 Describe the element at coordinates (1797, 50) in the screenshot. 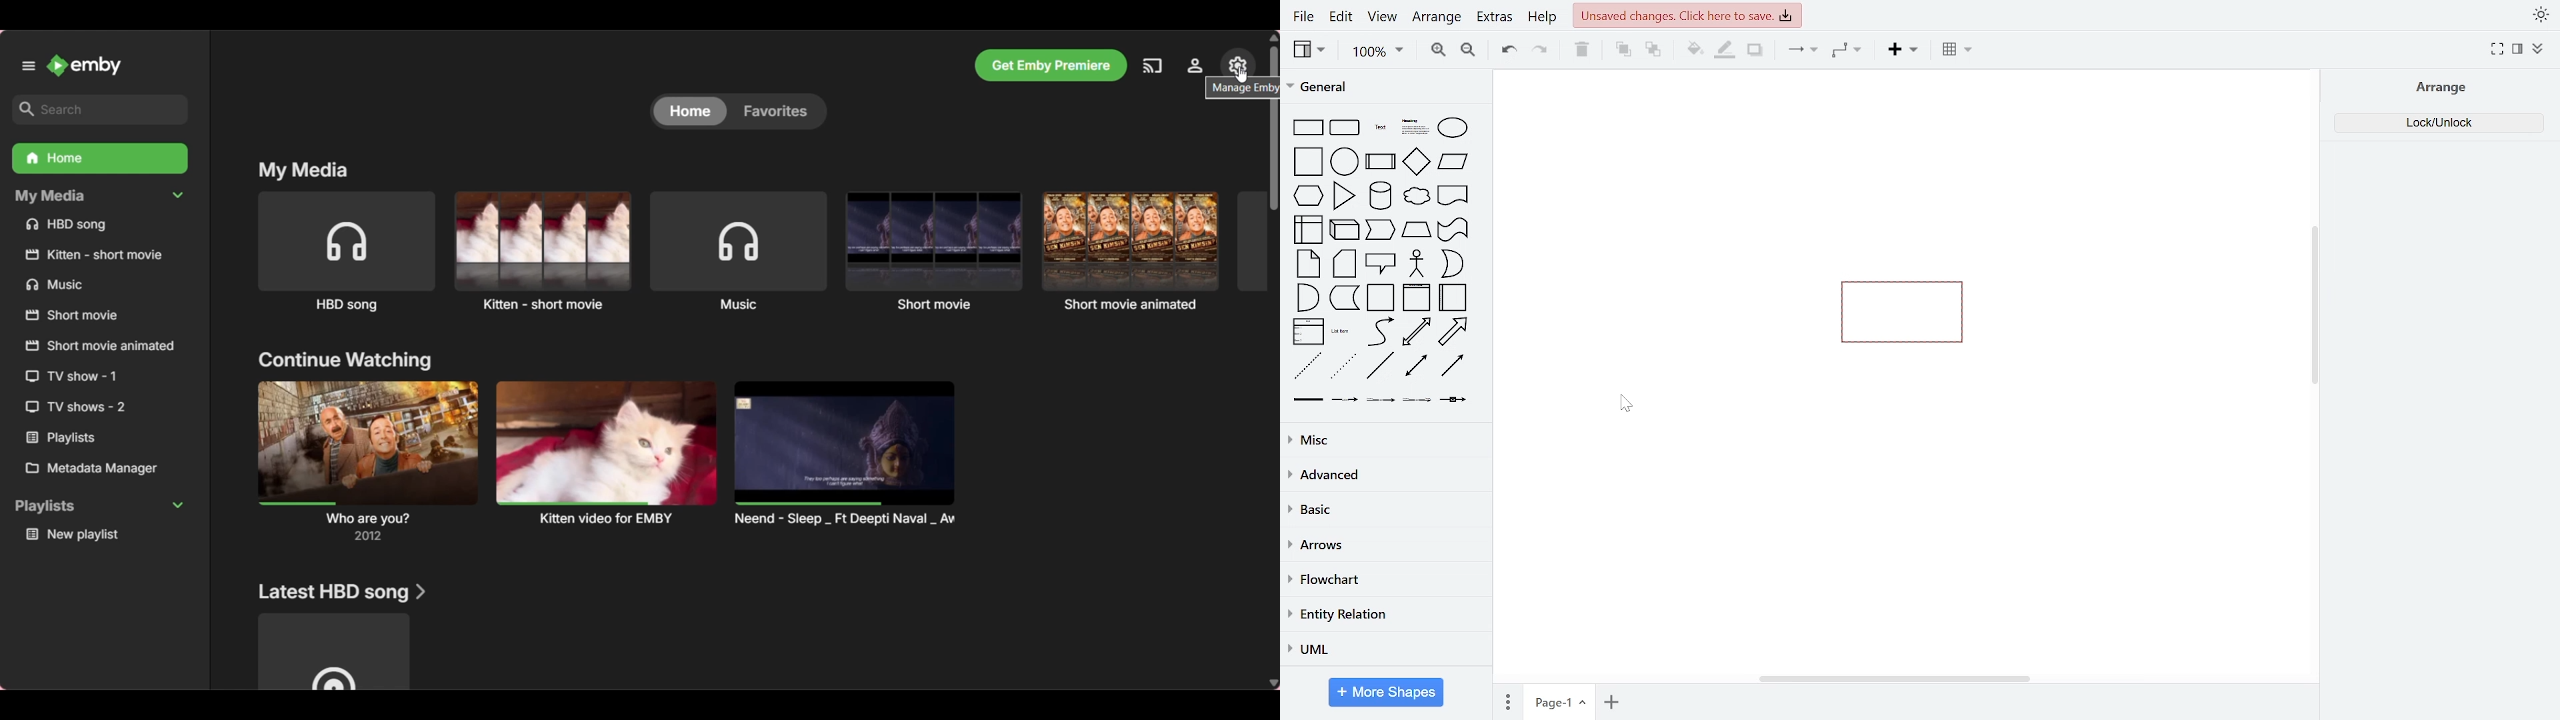

I see `connector` at that location.